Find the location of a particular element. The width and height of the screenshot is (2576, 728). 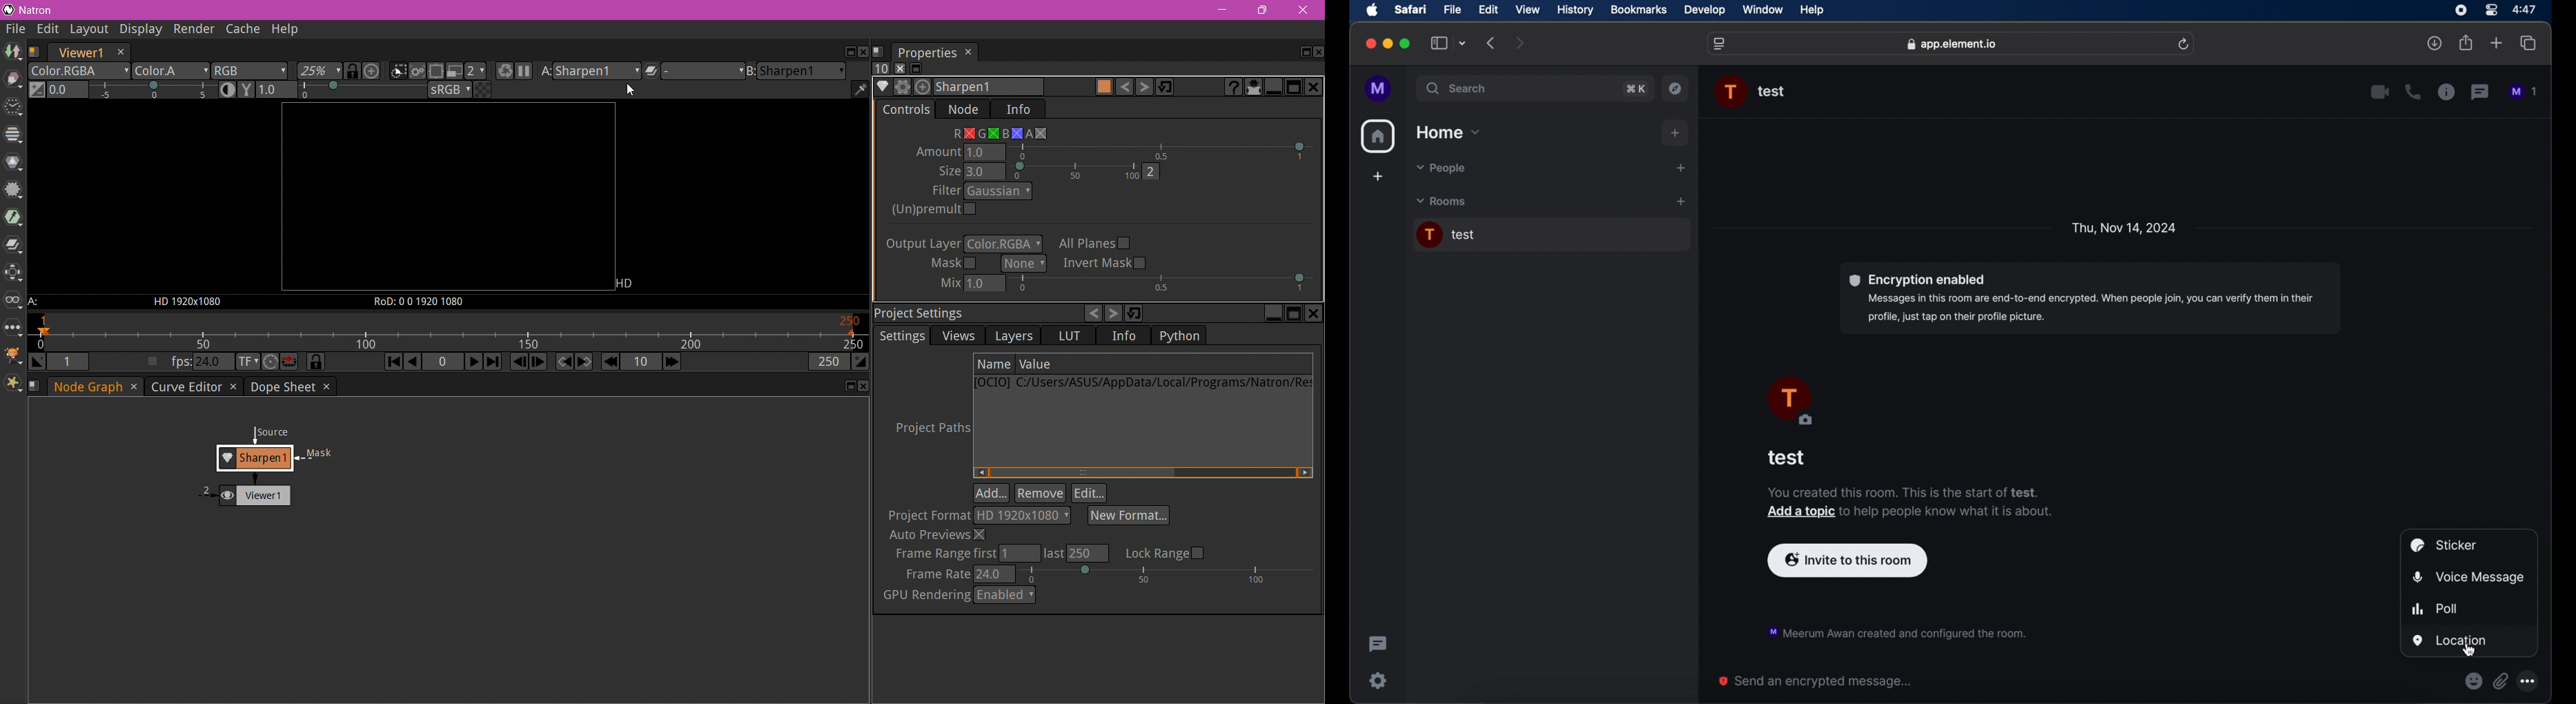

add  room is located at coordinates (1681, 201).